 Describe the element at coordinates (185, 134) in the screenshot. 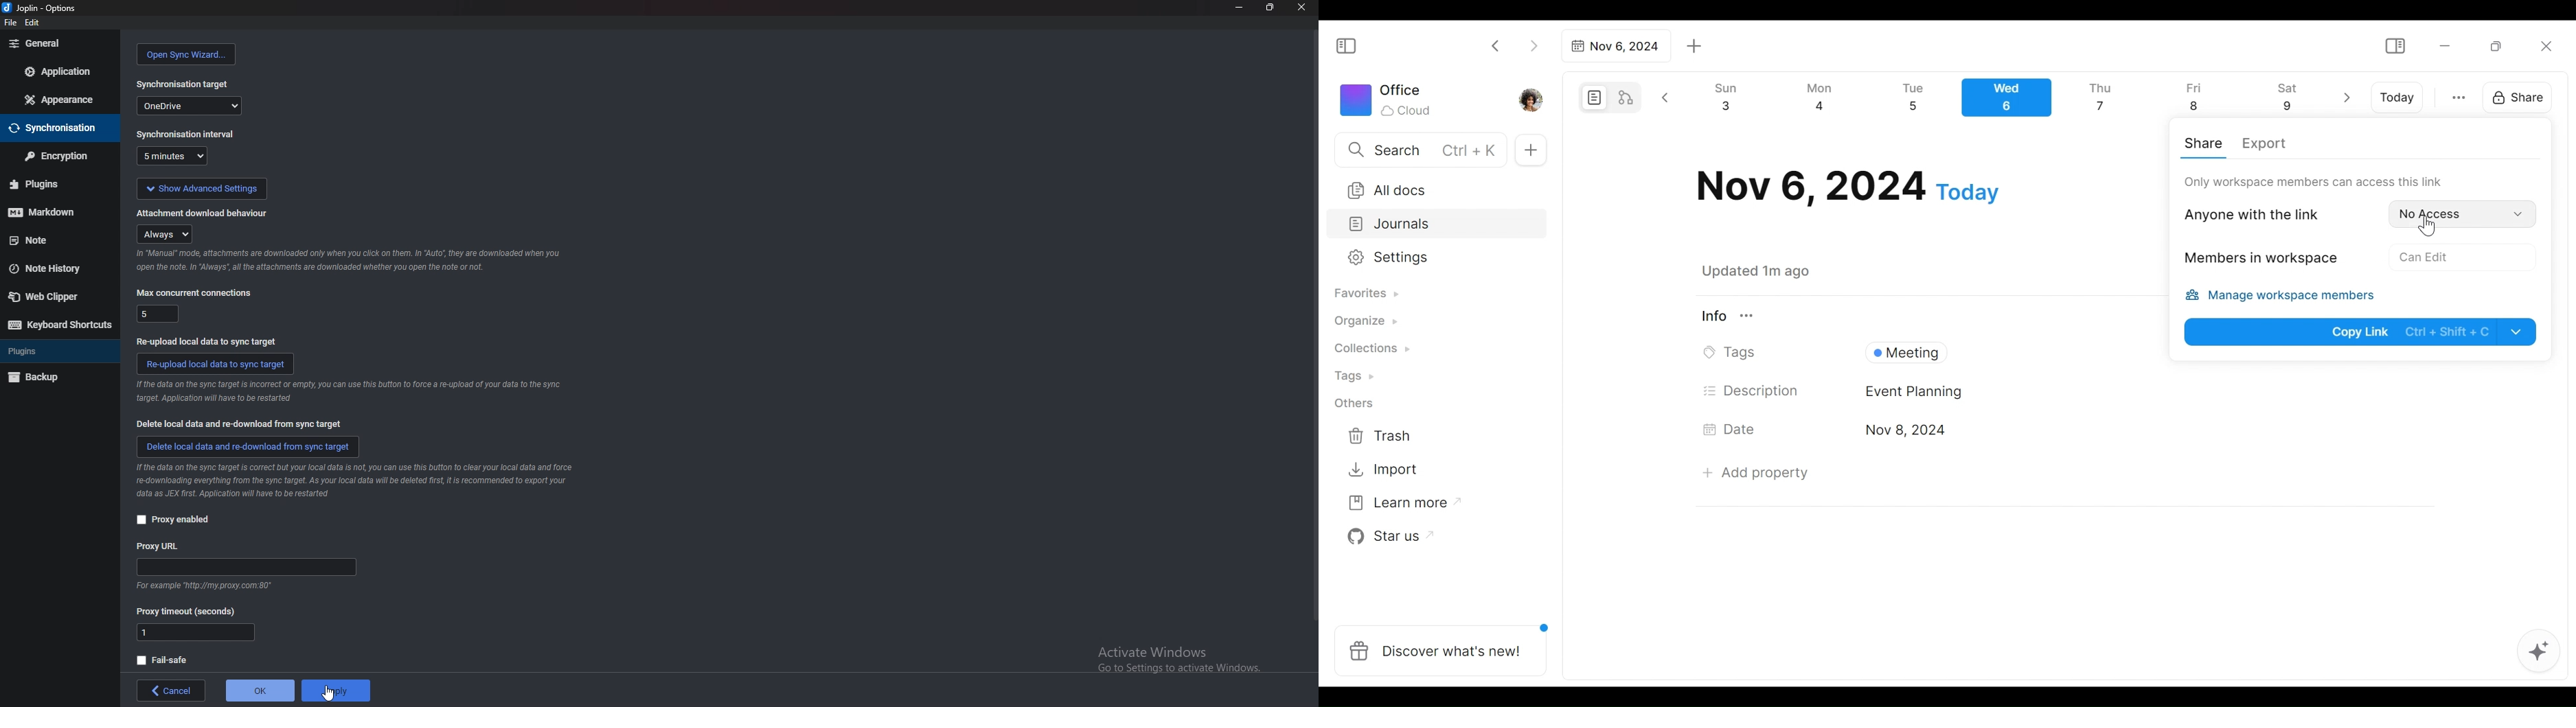

I see `sync interval` at that location.